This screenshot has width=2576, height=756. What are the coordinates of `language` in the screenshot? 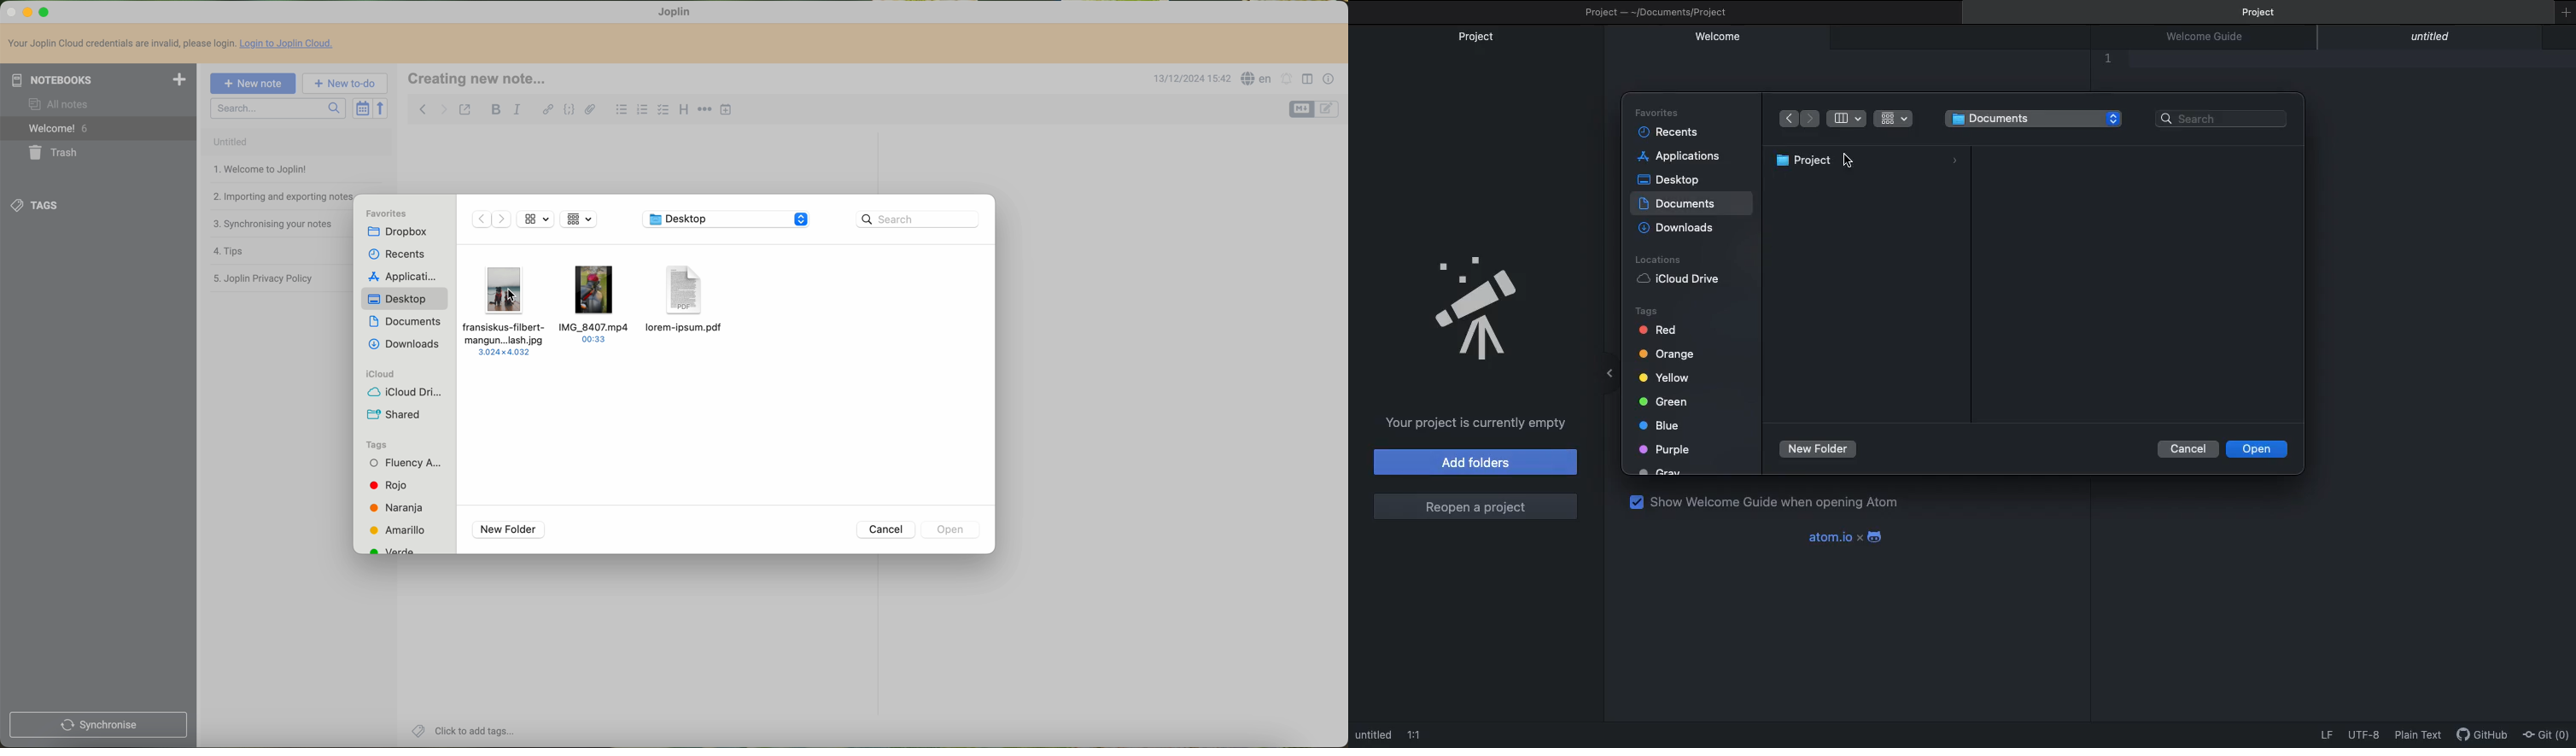 It's located at (1257, 79).